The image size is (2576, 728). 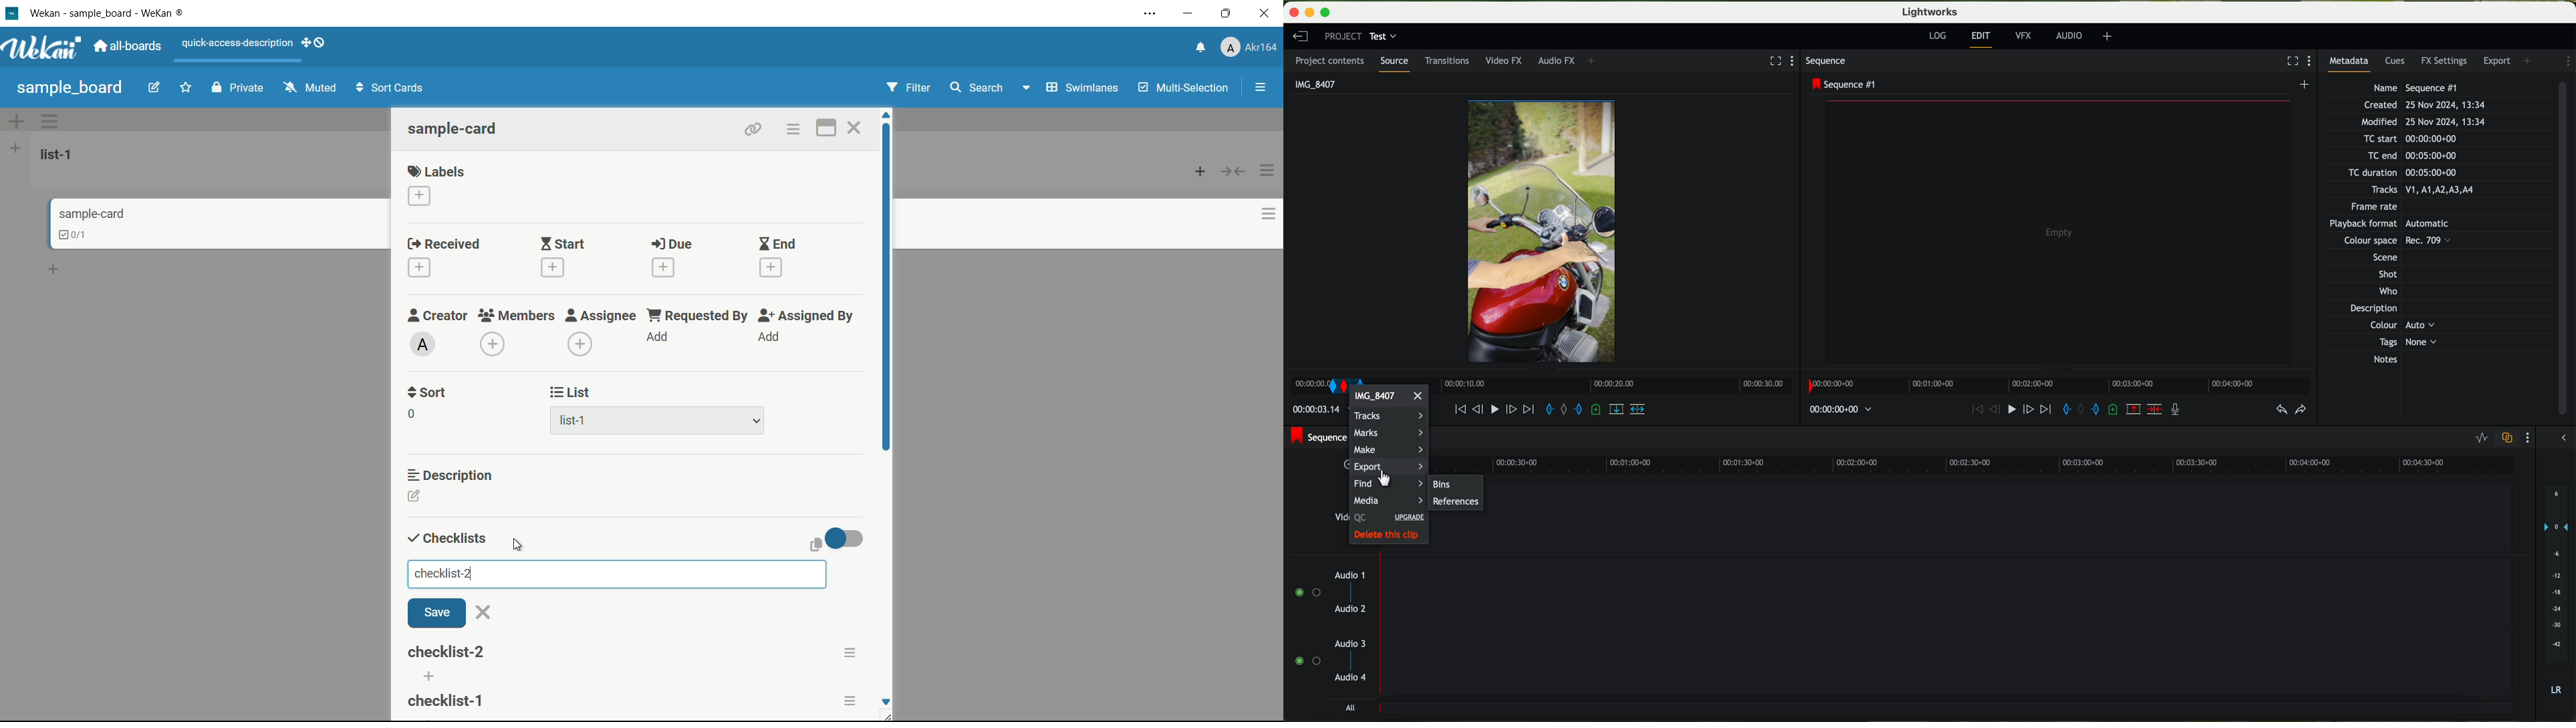 What do you see at coordinates (446, 699) in the screenshot?
I see `item-2 added to checklist-1` at bounding box center [446, 699].